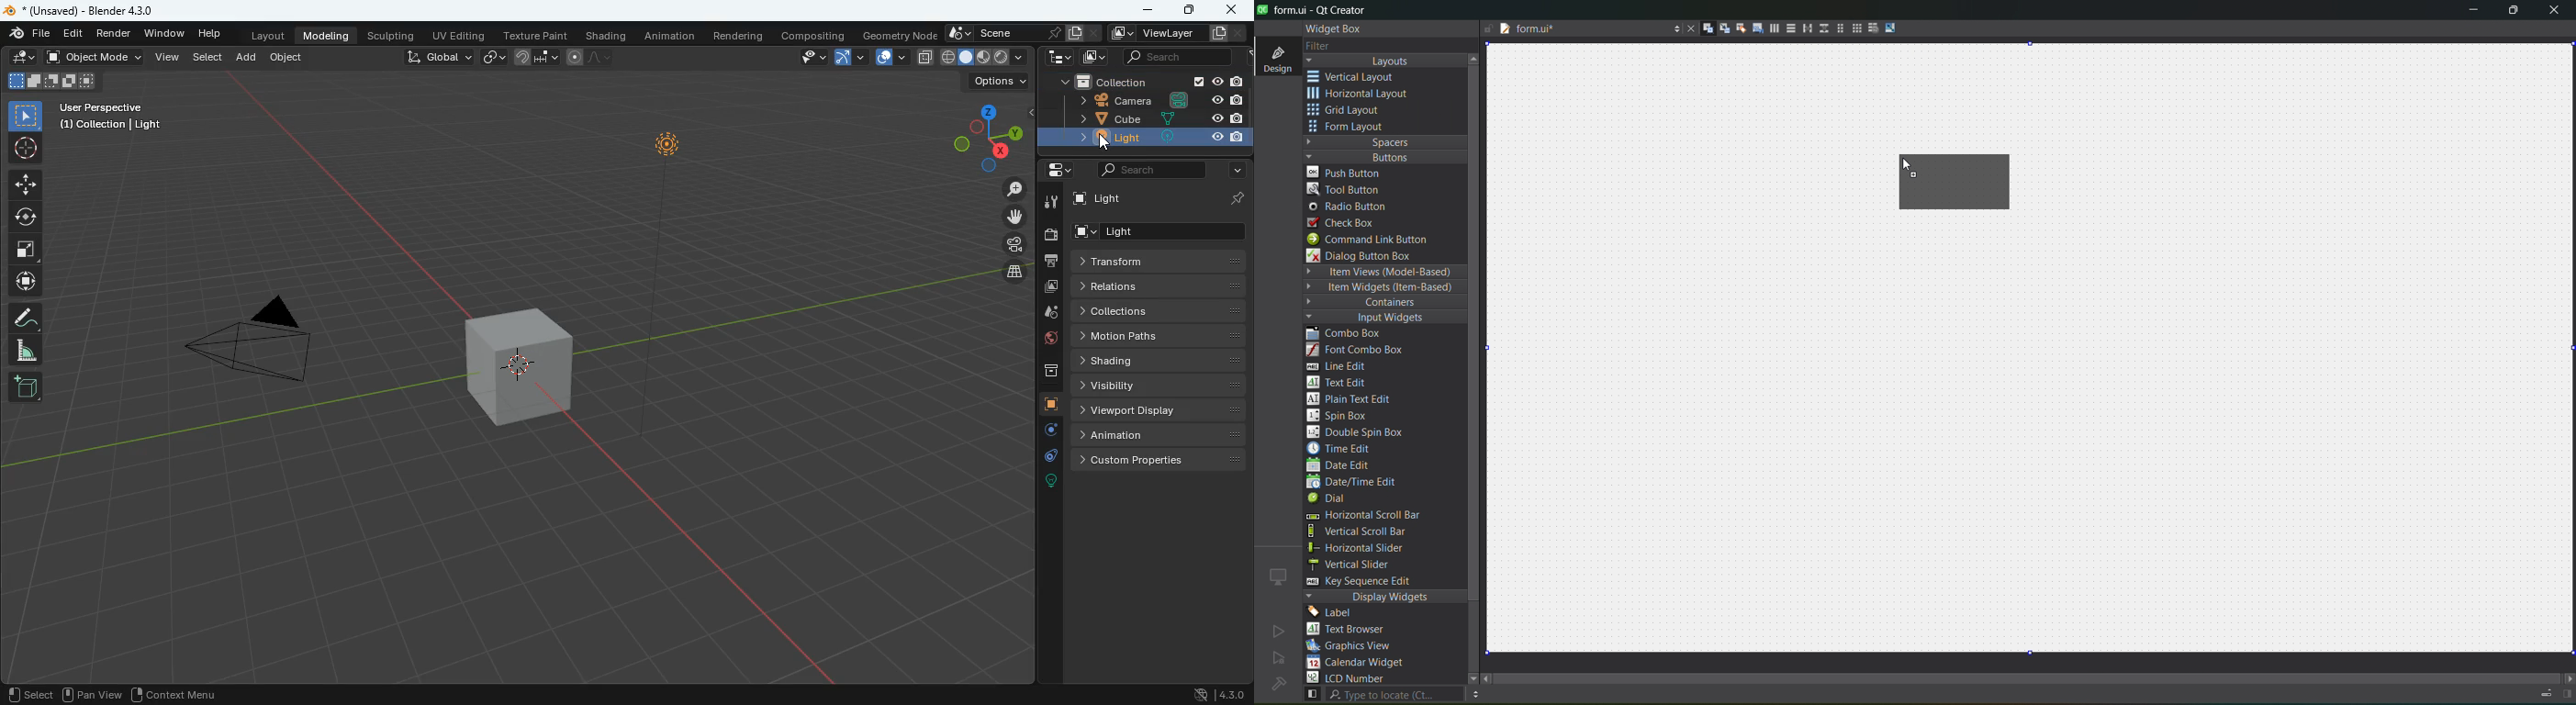 The width and height of the screenshot is (2576, 728). I want to click on radio, so click(1352, 207).